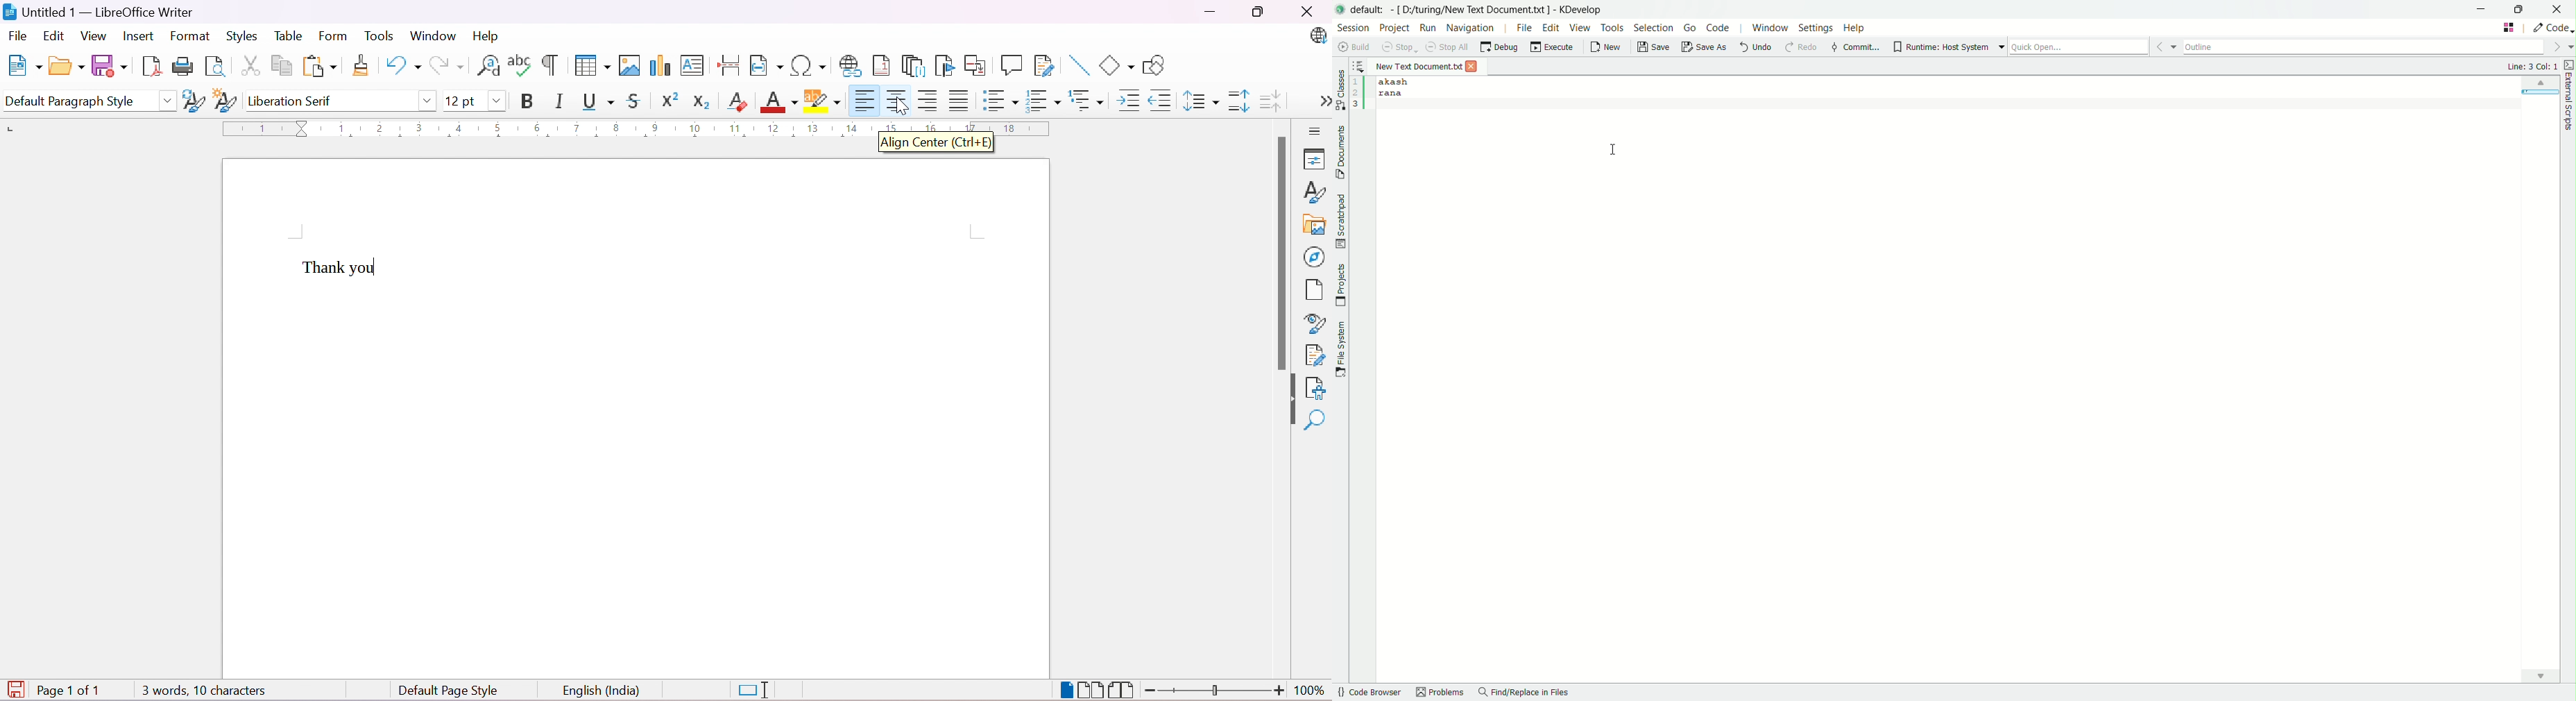  I want to click on save, so click(1653, 47).